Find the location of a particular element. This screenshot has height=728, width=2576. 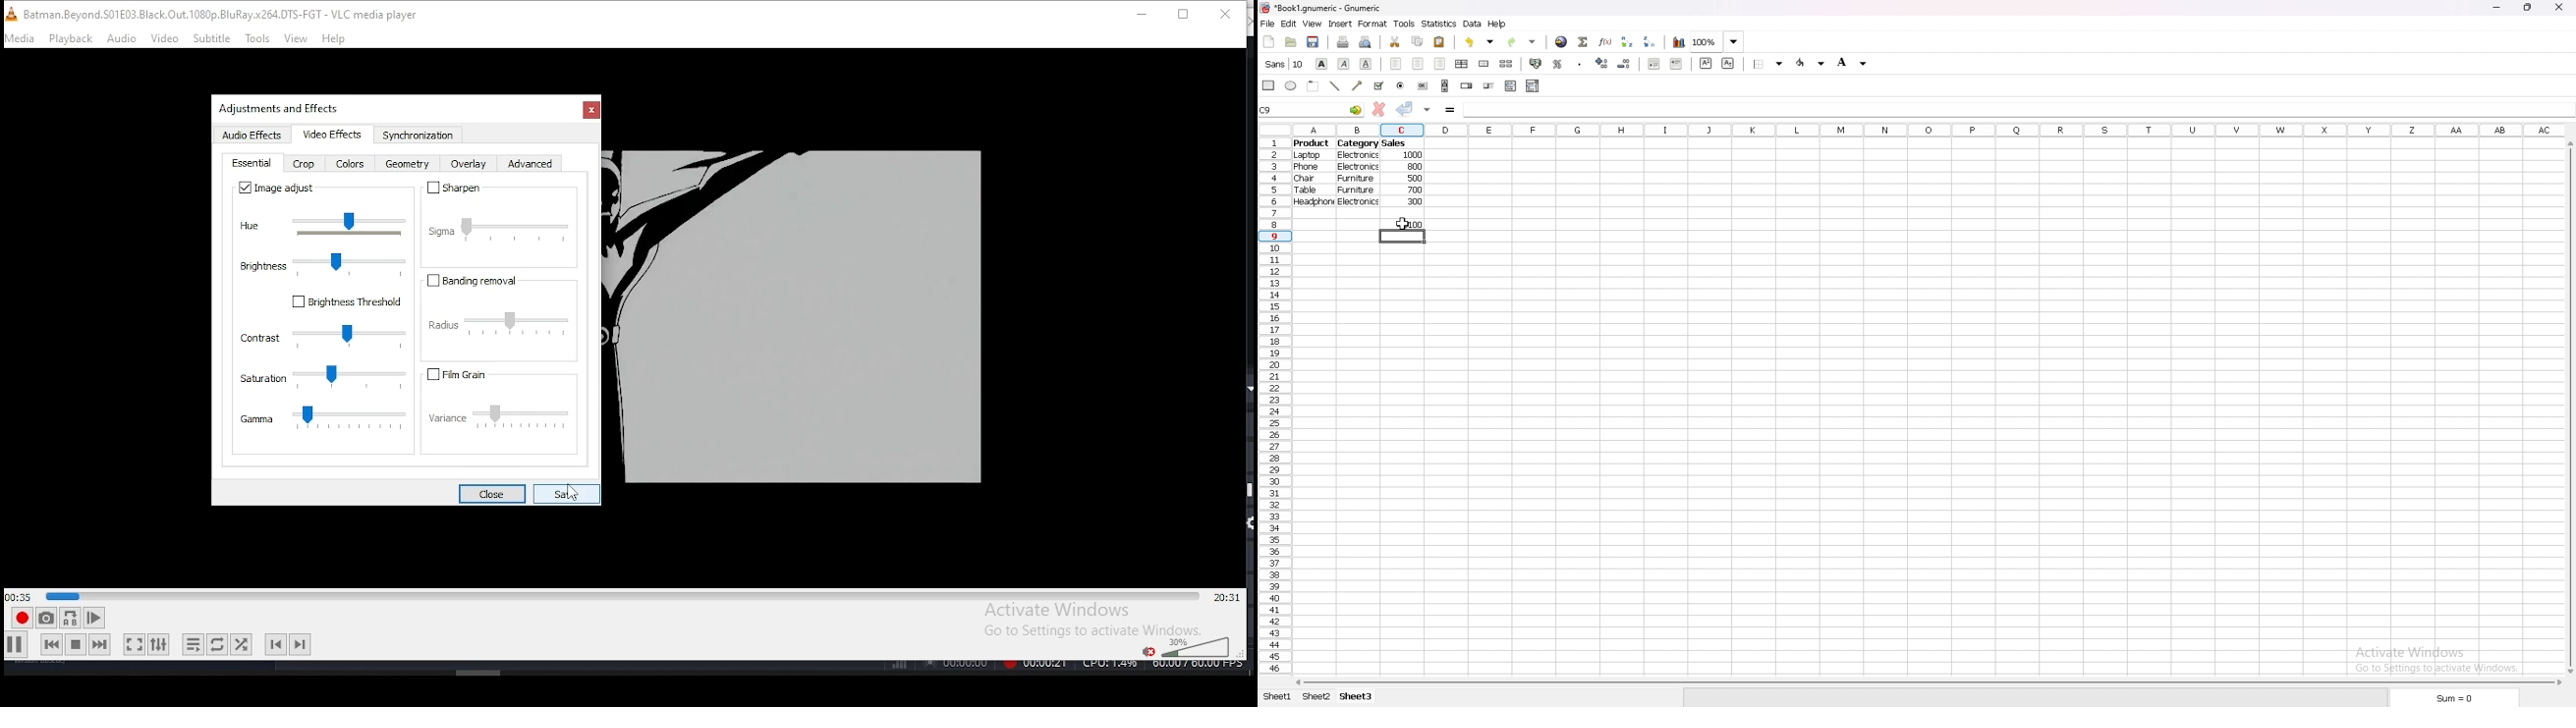

redo is located at coordinates (1523, 41).